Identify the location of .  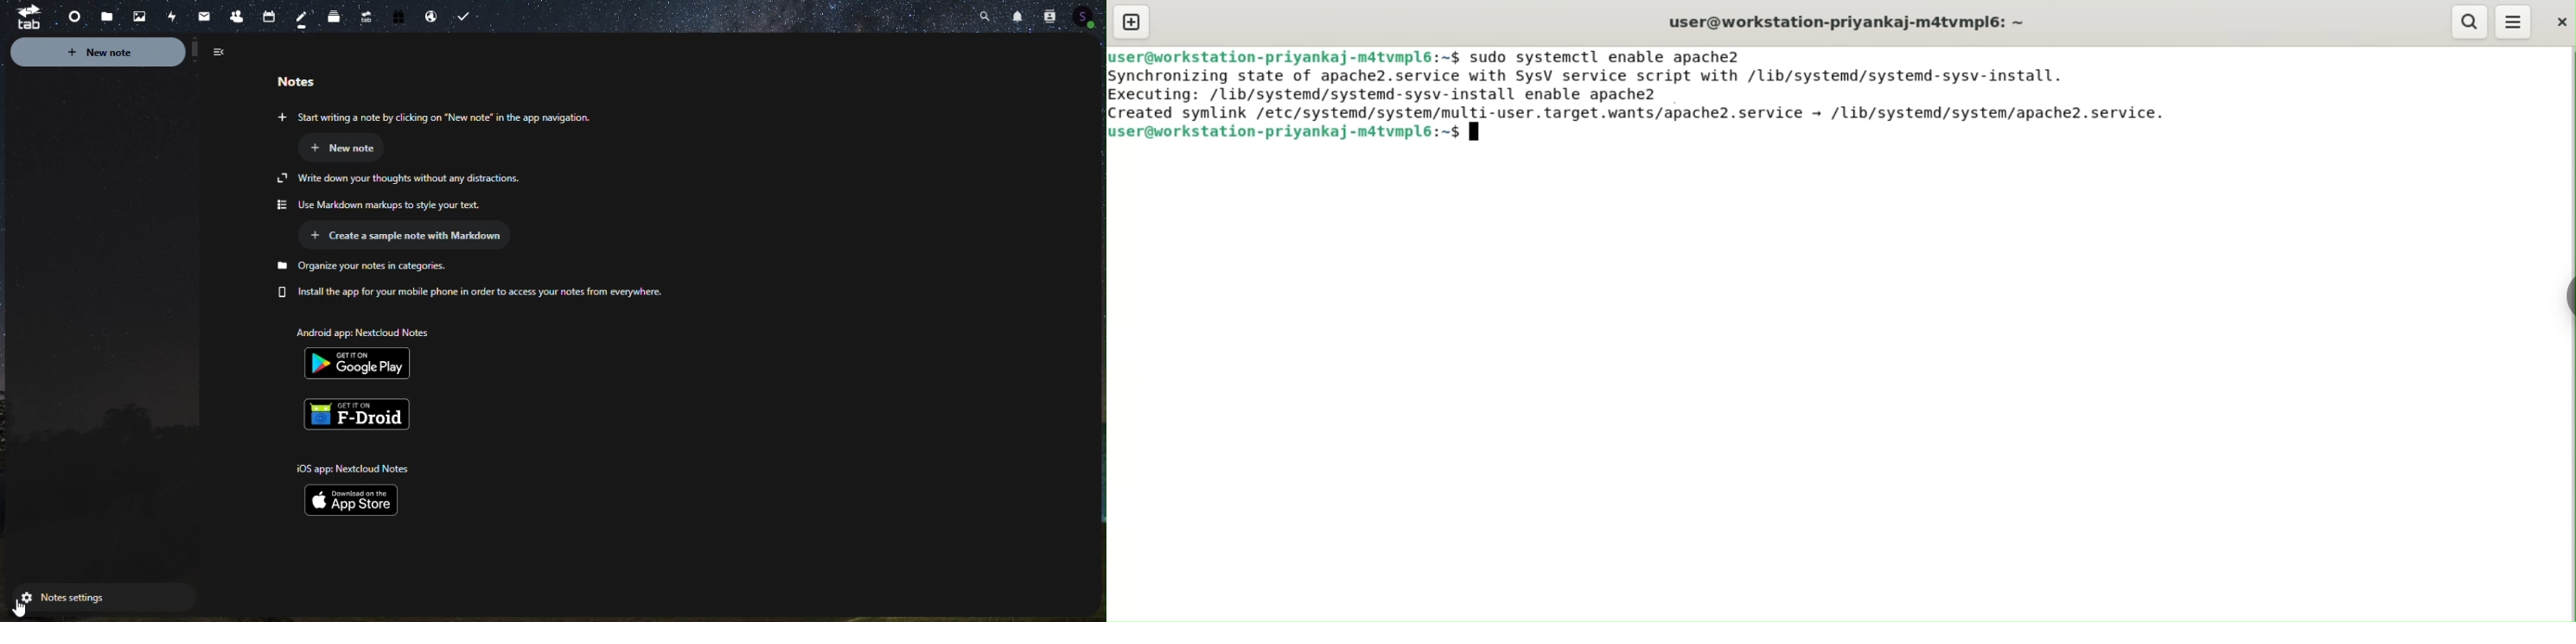
(203, 13).